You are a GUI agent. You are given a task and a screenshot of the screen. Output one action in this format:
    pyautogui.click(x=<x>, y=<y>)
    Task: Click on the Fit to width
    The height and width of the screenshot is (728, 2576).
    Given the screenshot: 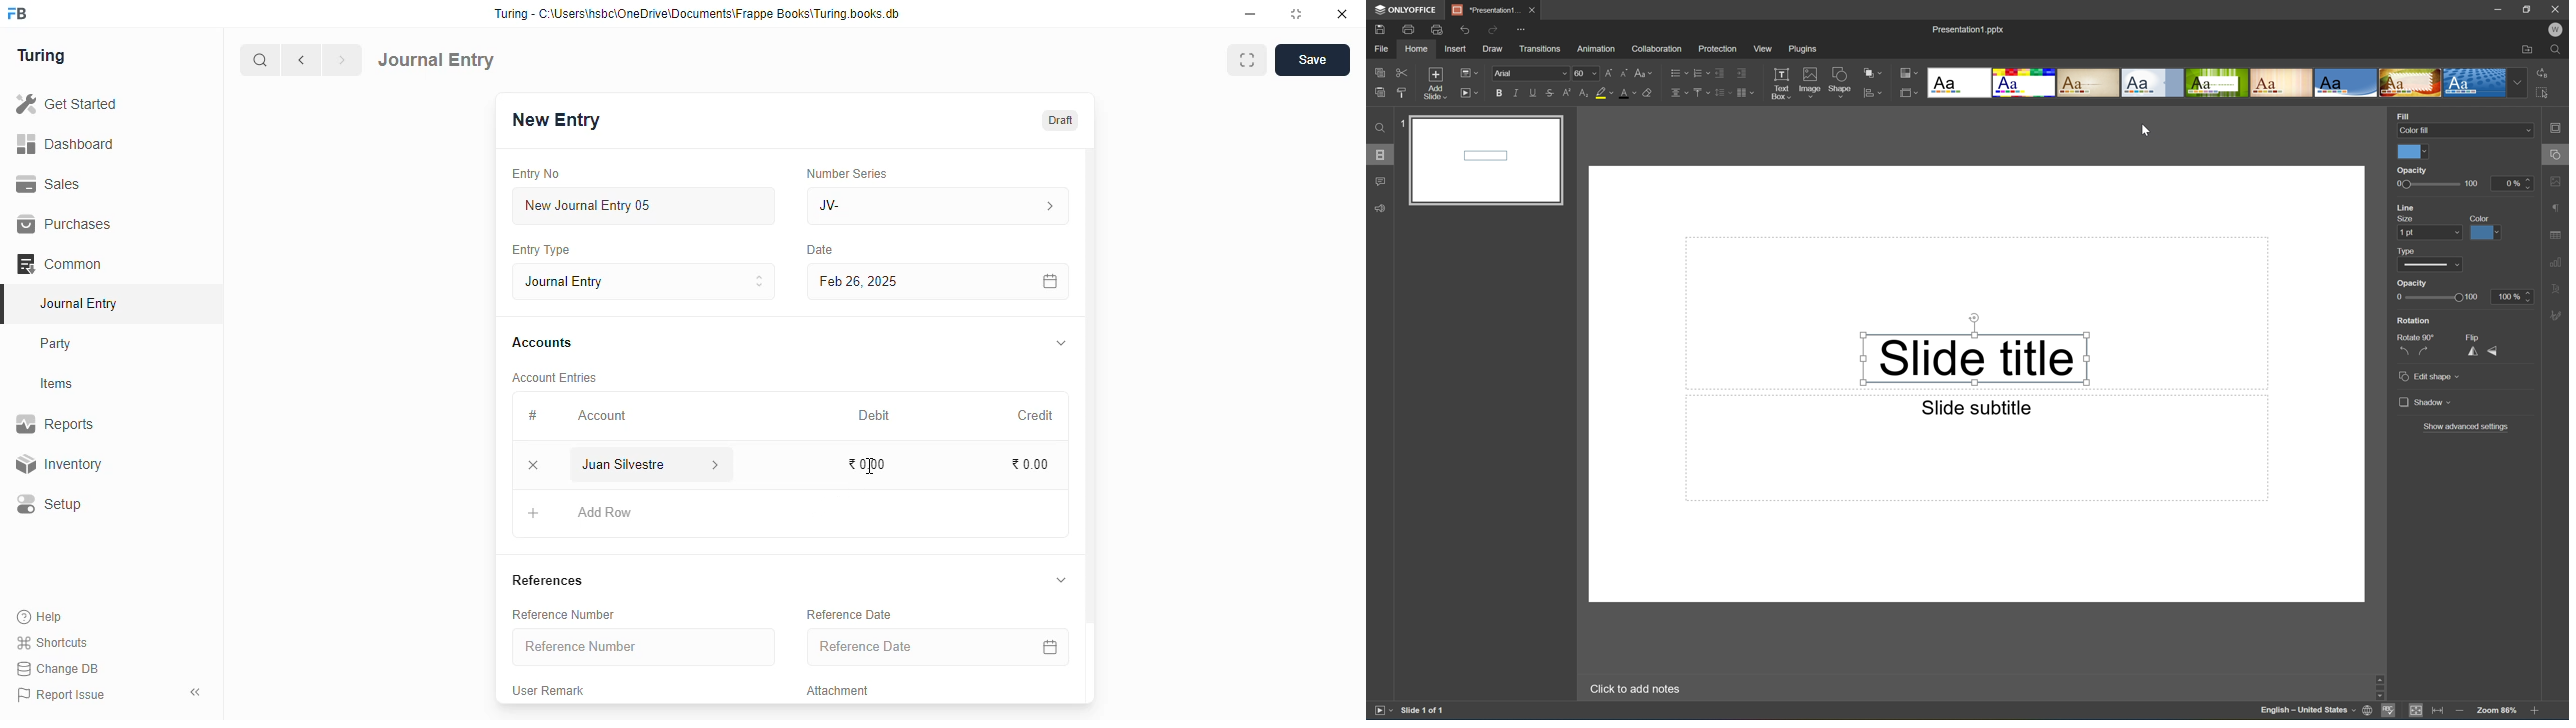 What is the action you would take?
    pyautogui.click(x=2438, y=712)
    